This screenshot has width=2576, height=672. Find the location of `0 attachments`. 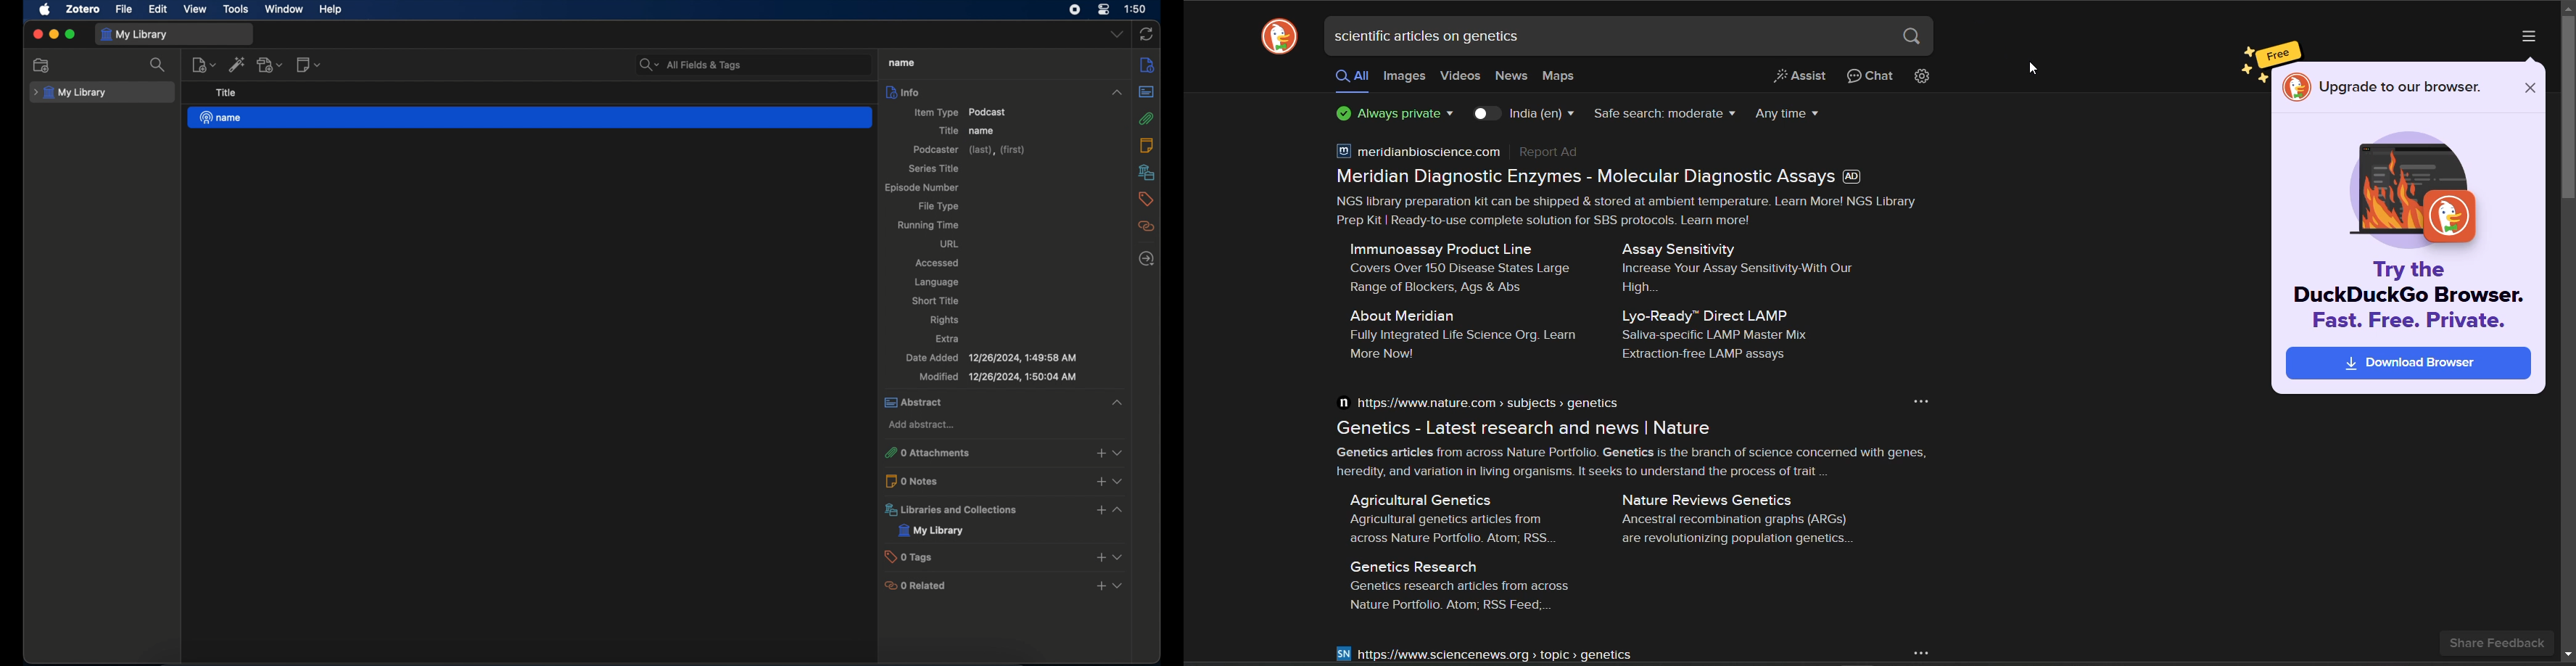

0 attachments is located at coordinates (1004, 453).